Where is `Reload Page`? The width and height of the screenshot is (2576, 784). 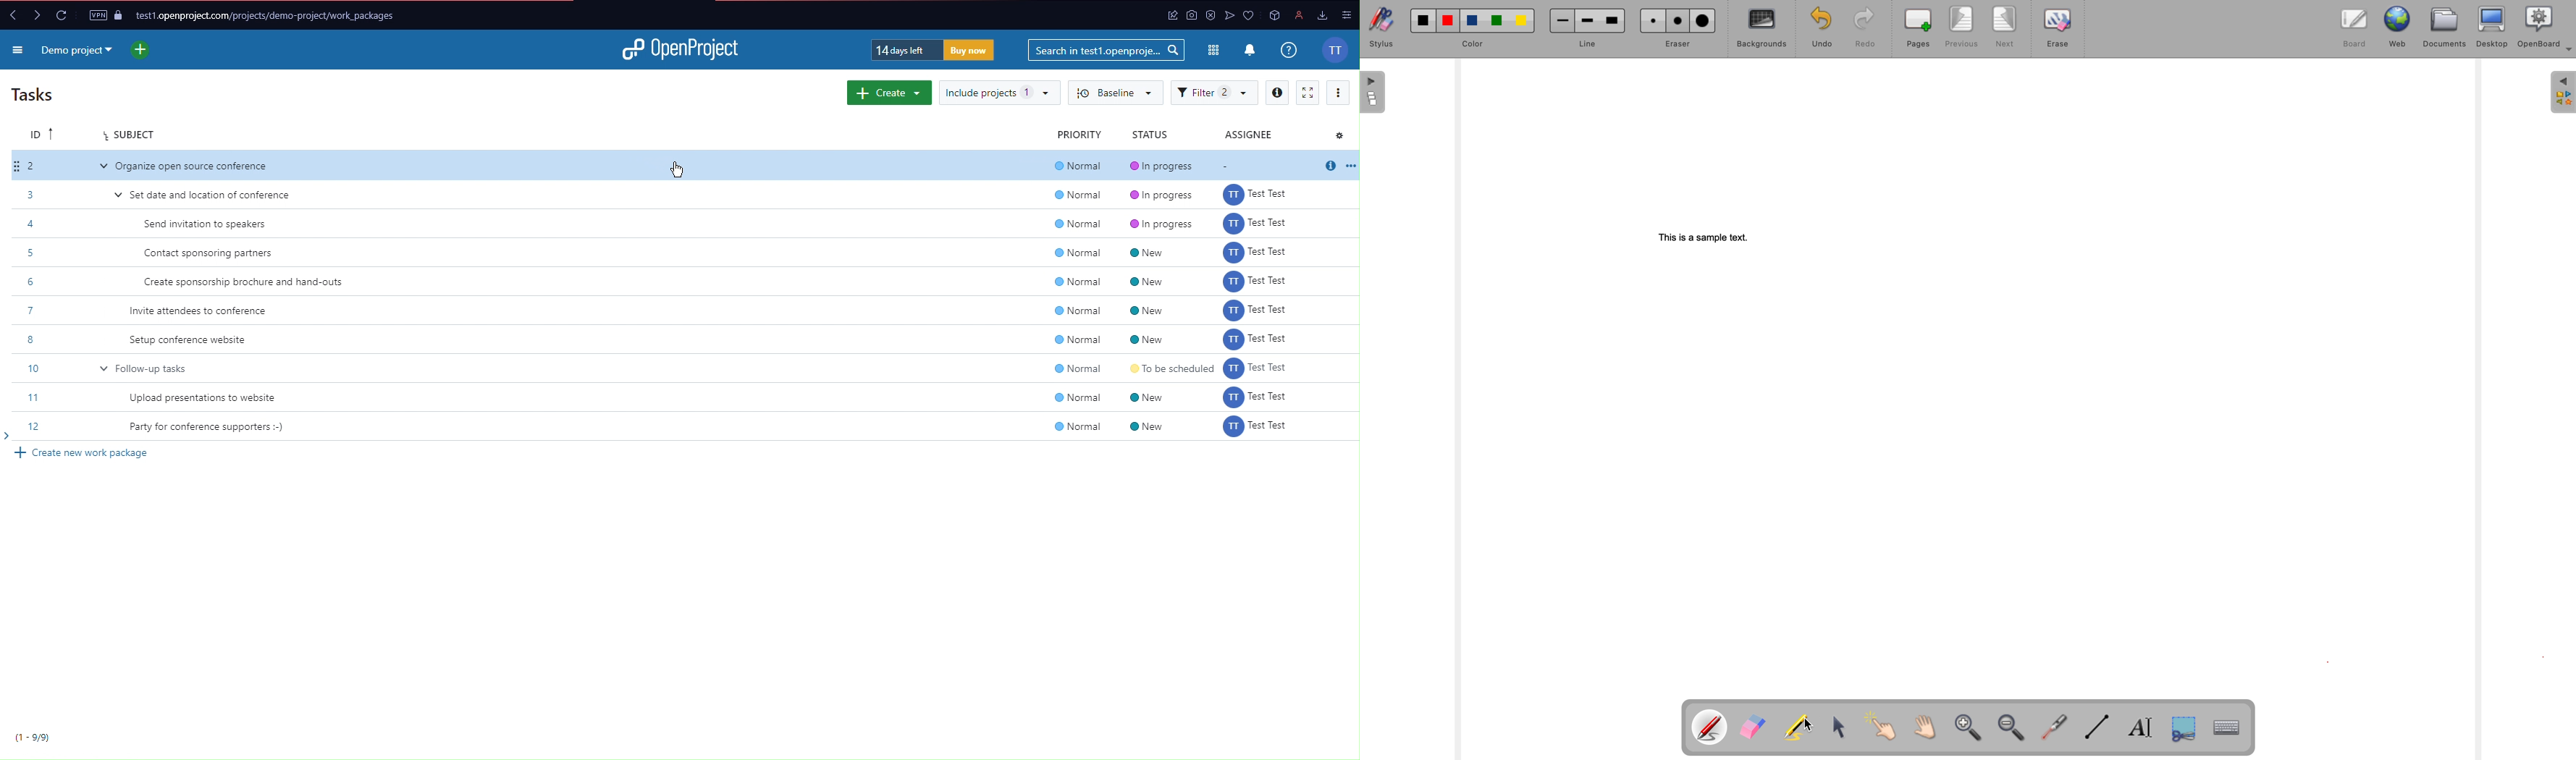 Reload Page is located at coordinates (62, 14).